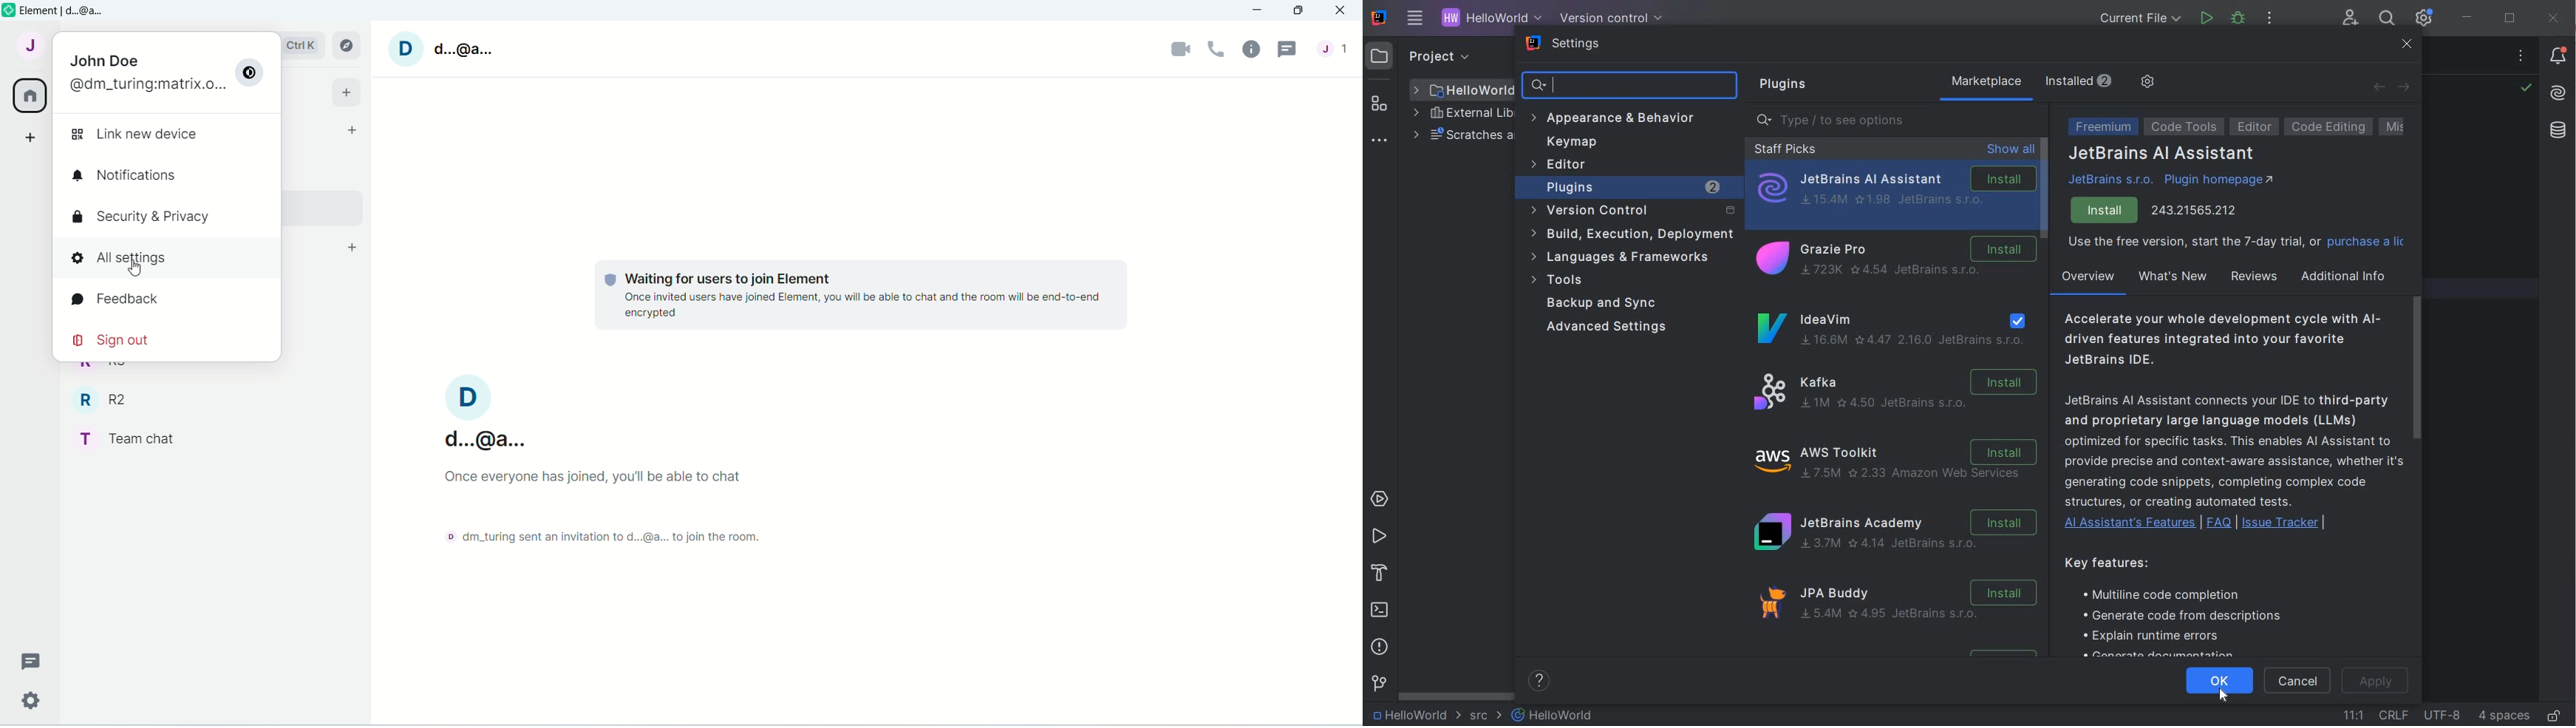 The width and height of the screenshot is (2576, 728). Describe the element at coordinates (346, 93) in the screenshot. I see `Add` at that location.